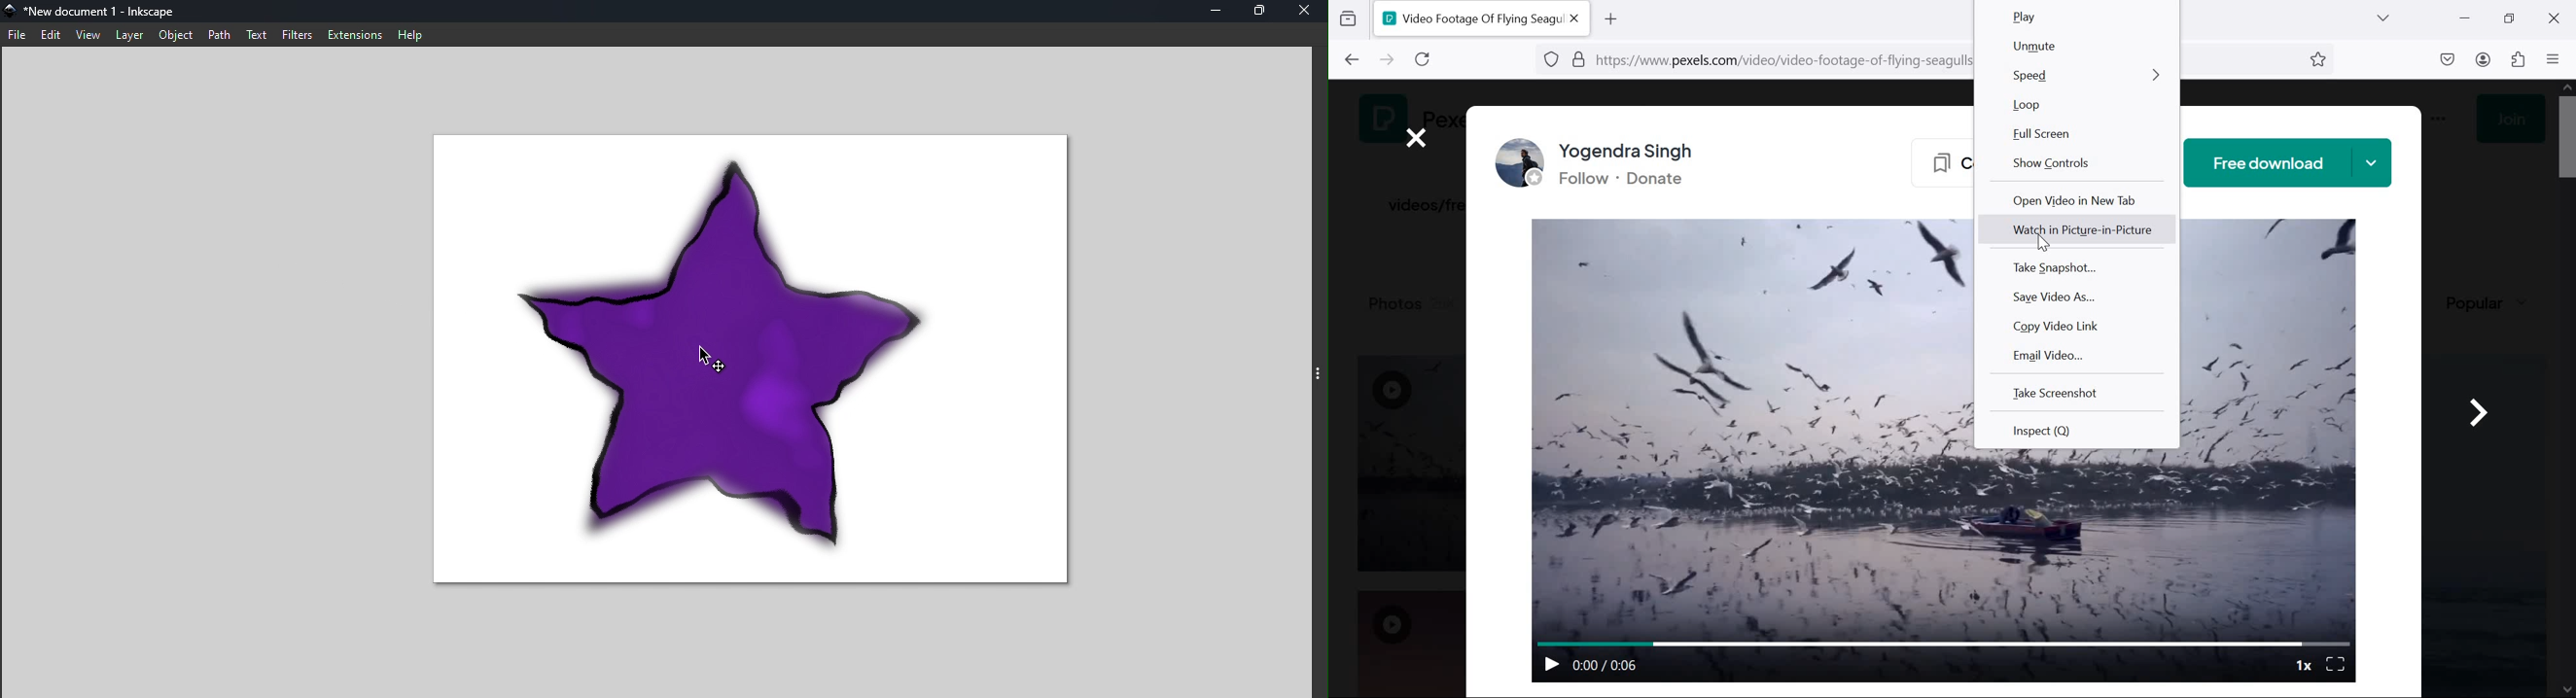 The height and width of the screenshot is (700, 2576). I want to click on Close, so click(1307, 11).